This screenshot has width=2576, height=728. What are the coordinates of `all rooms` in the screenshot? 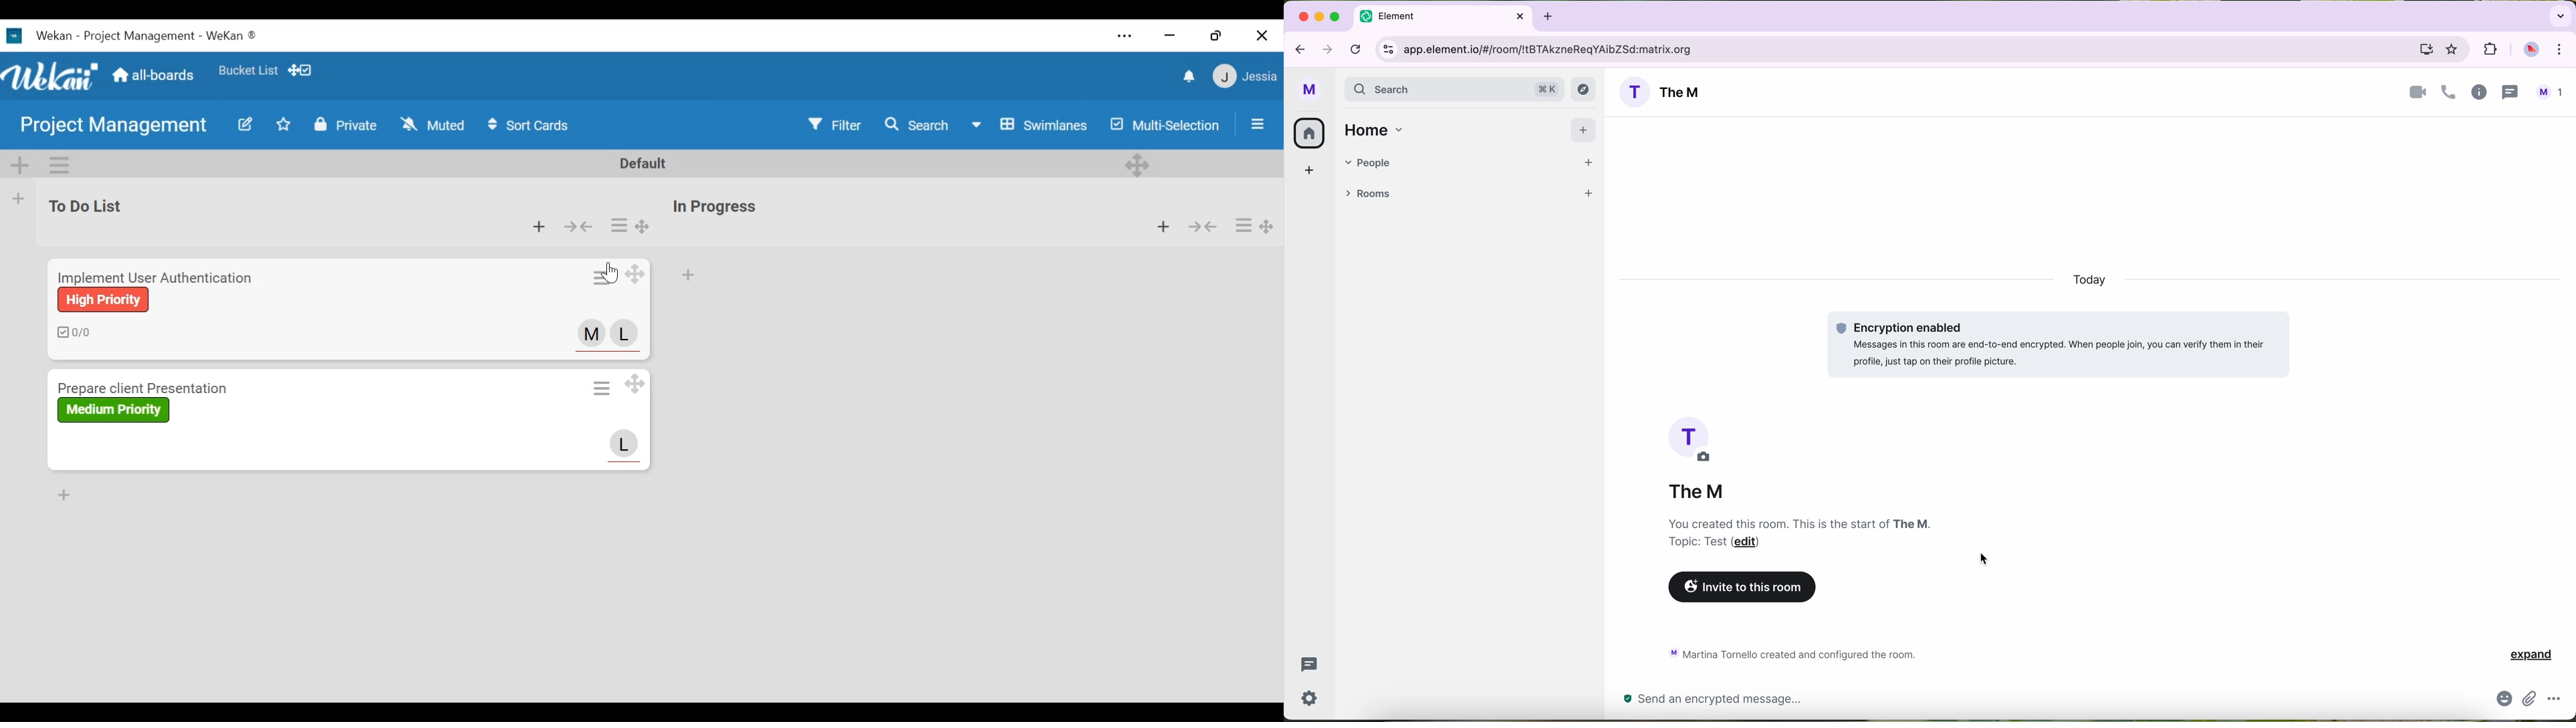 It's located at (1308, 132).